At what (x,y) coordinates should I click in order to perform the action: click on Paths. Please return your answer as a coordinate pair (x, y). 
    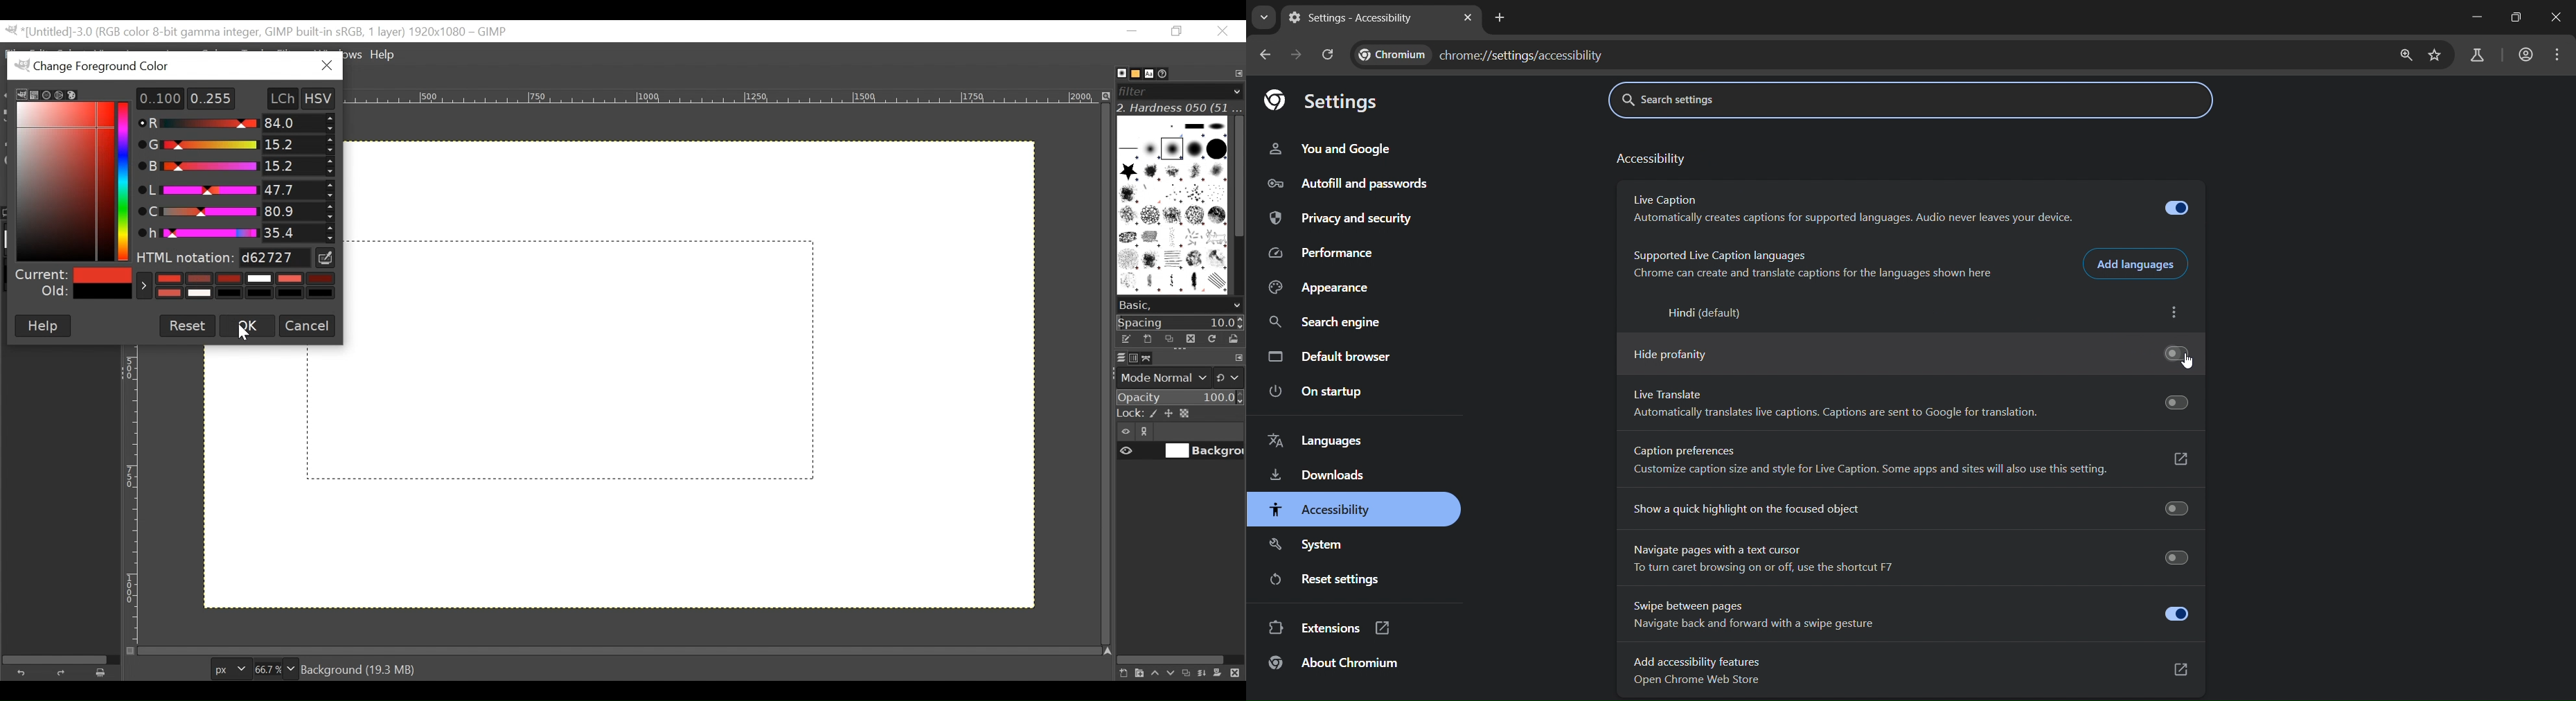
    Looking at the image, I should click on (1150, 358).